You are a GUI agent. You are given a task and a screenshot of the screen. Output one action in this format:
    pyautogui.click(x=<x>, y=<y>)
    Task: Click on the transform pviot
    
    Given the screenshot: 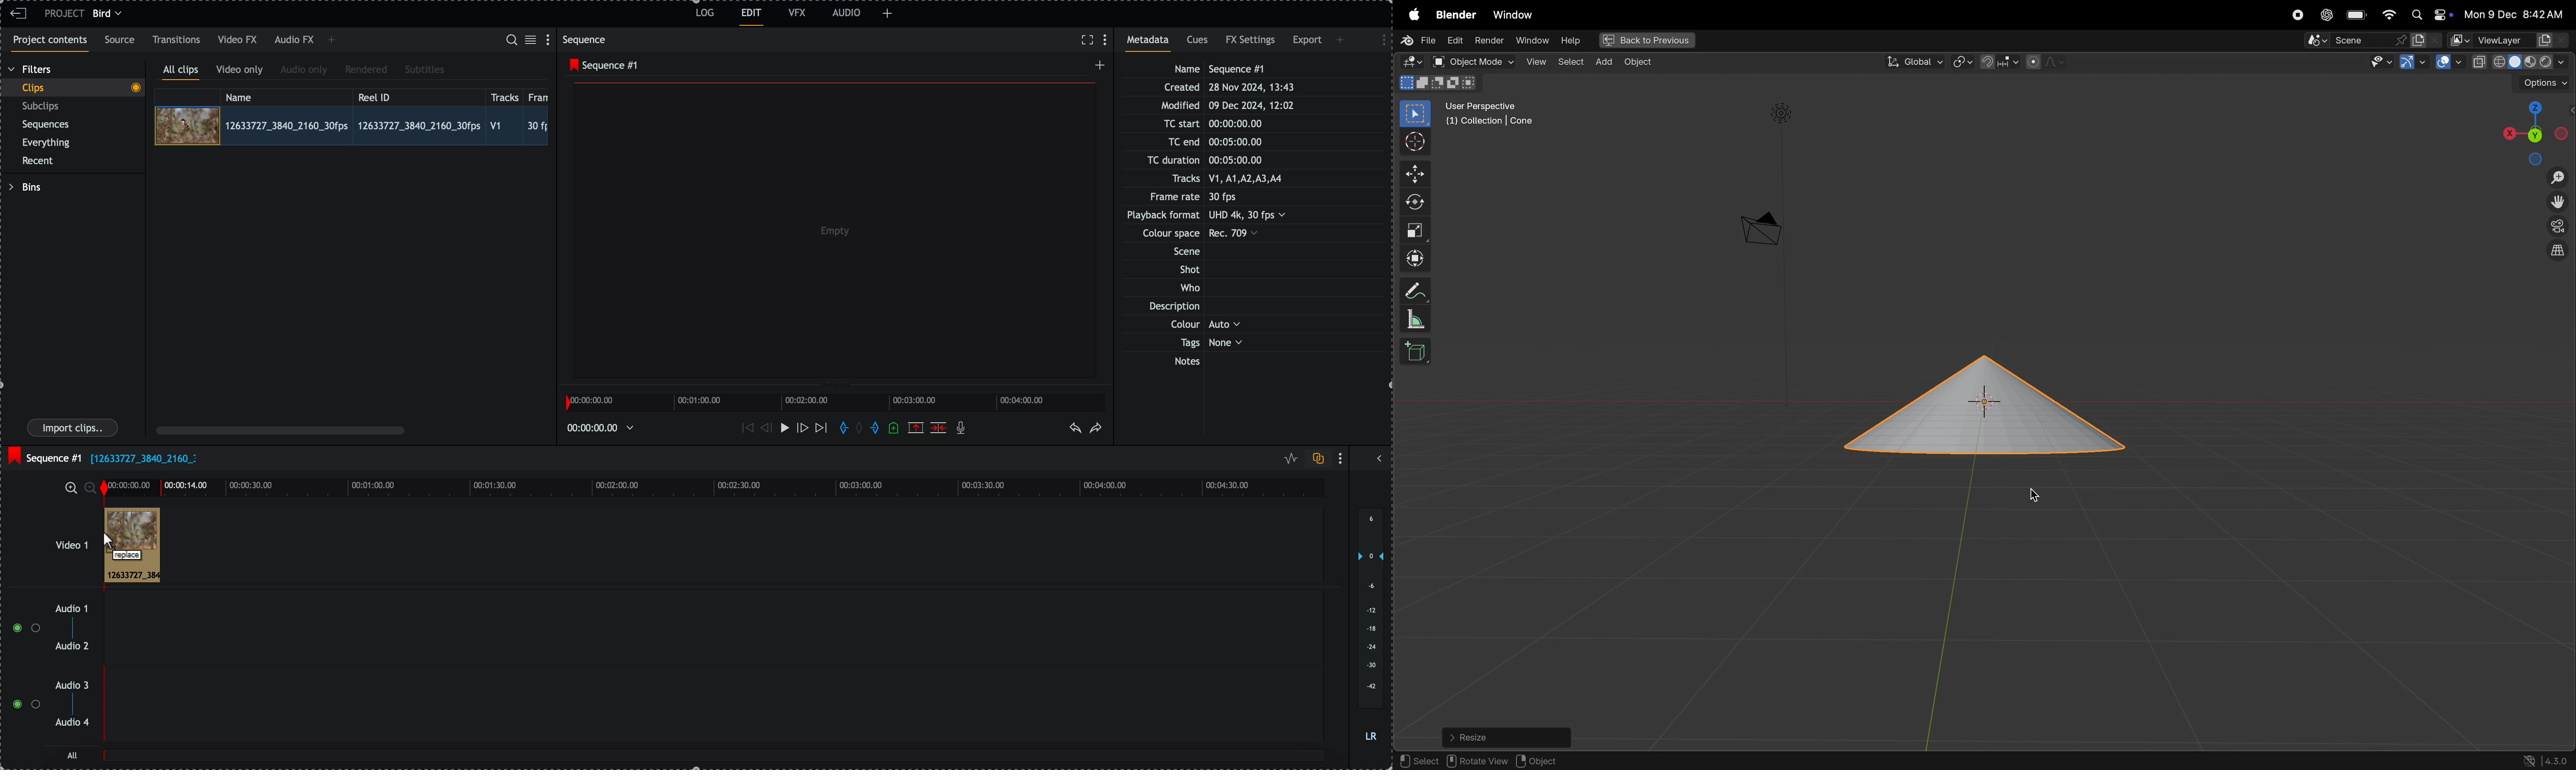 What is the action you would take?
    pyautogui.click(x=1963, y=62)
    